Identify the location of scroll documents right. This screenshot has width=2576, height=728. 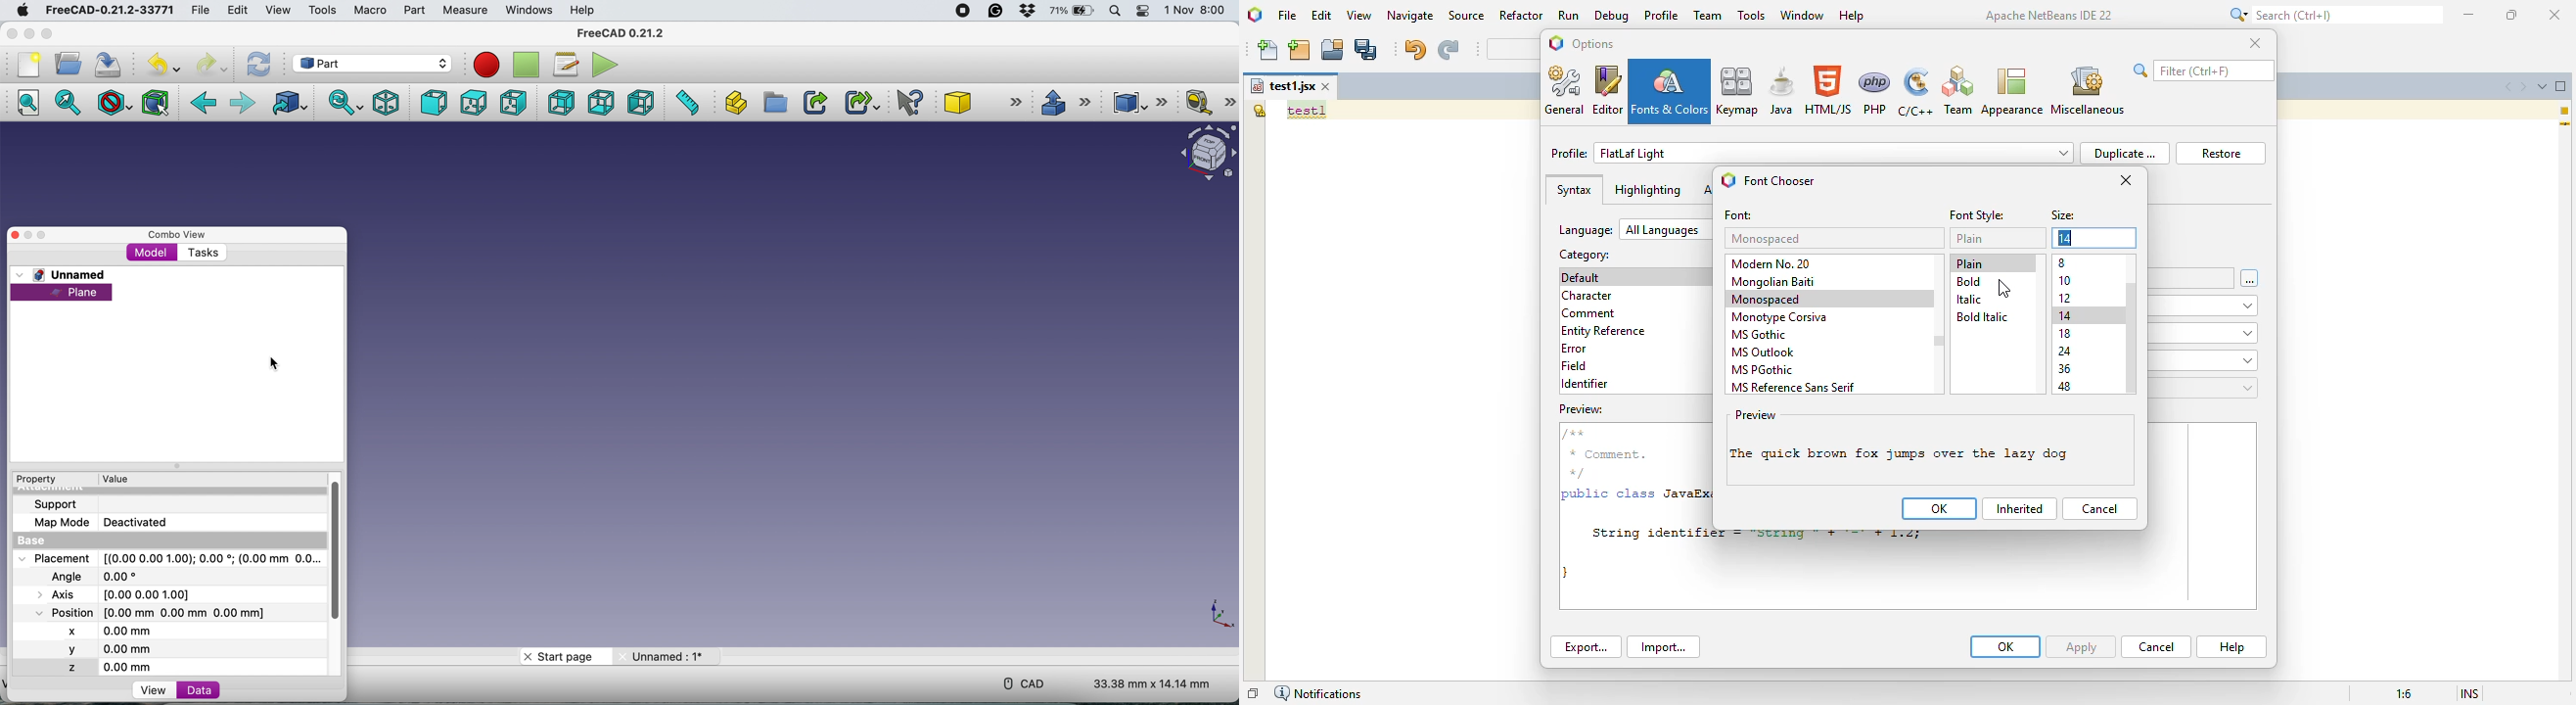
(2524, 86).